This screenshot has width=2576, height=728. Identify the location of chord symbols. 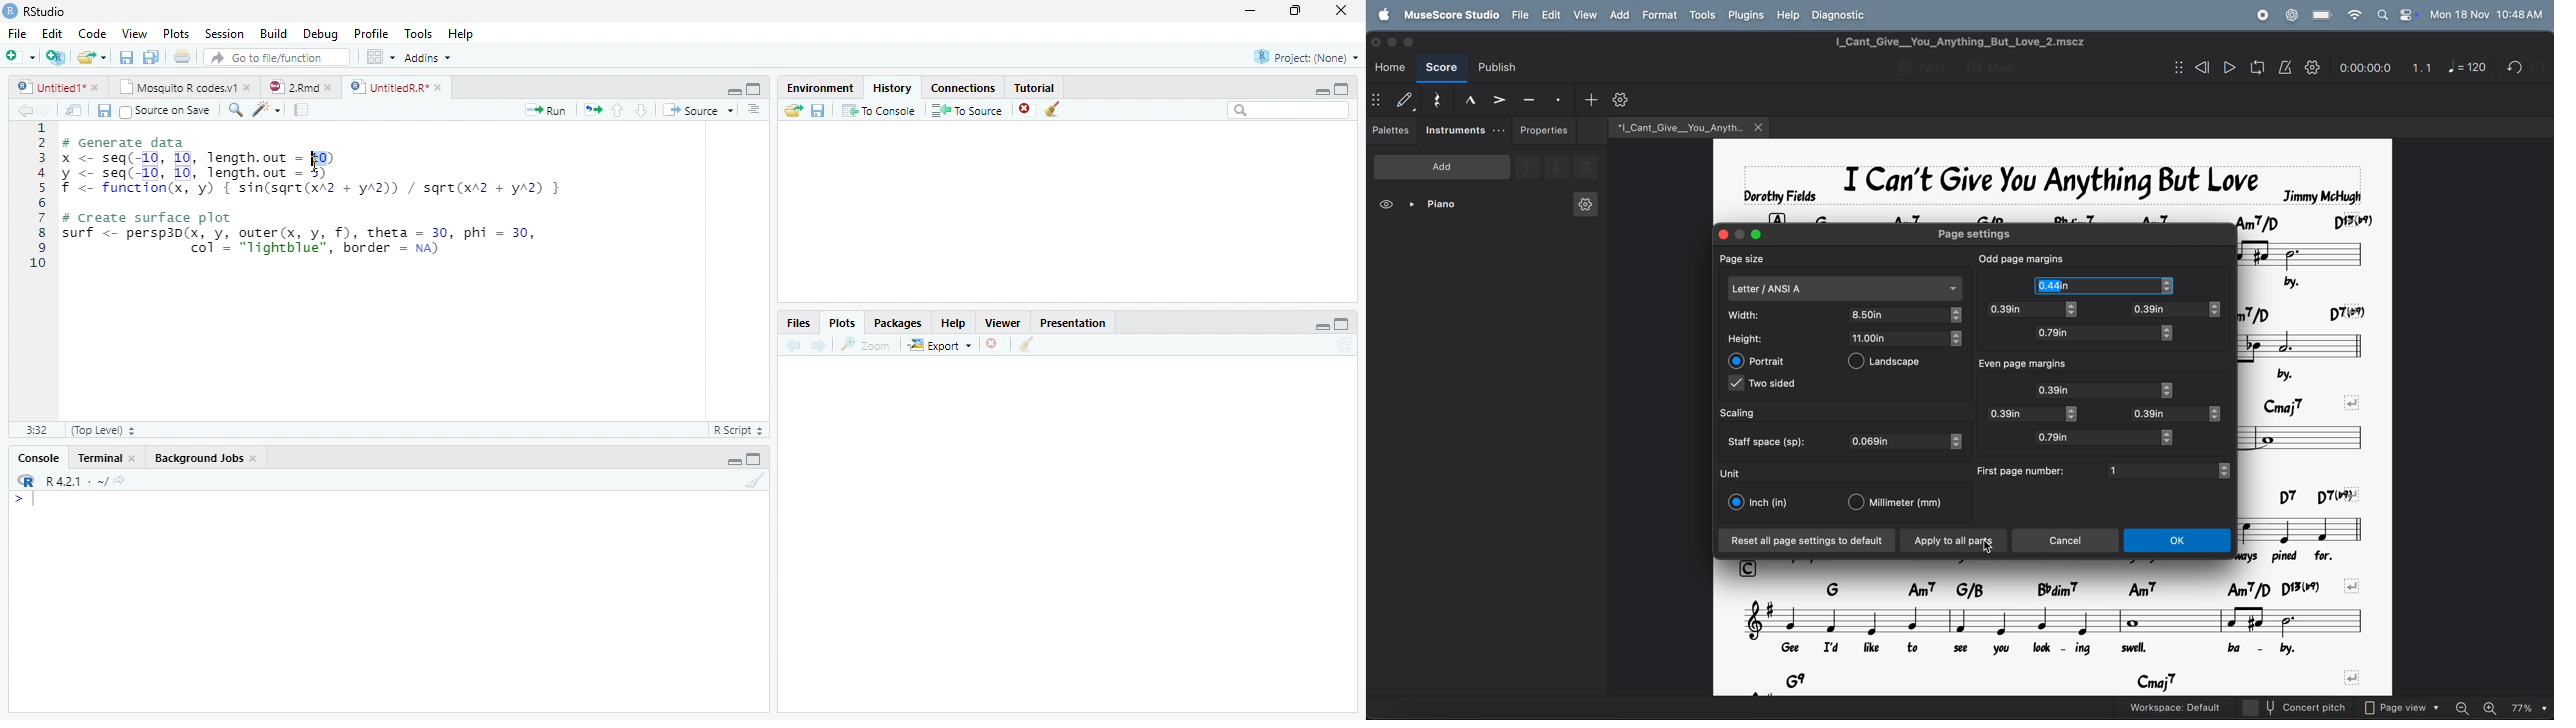
(2307, 309).